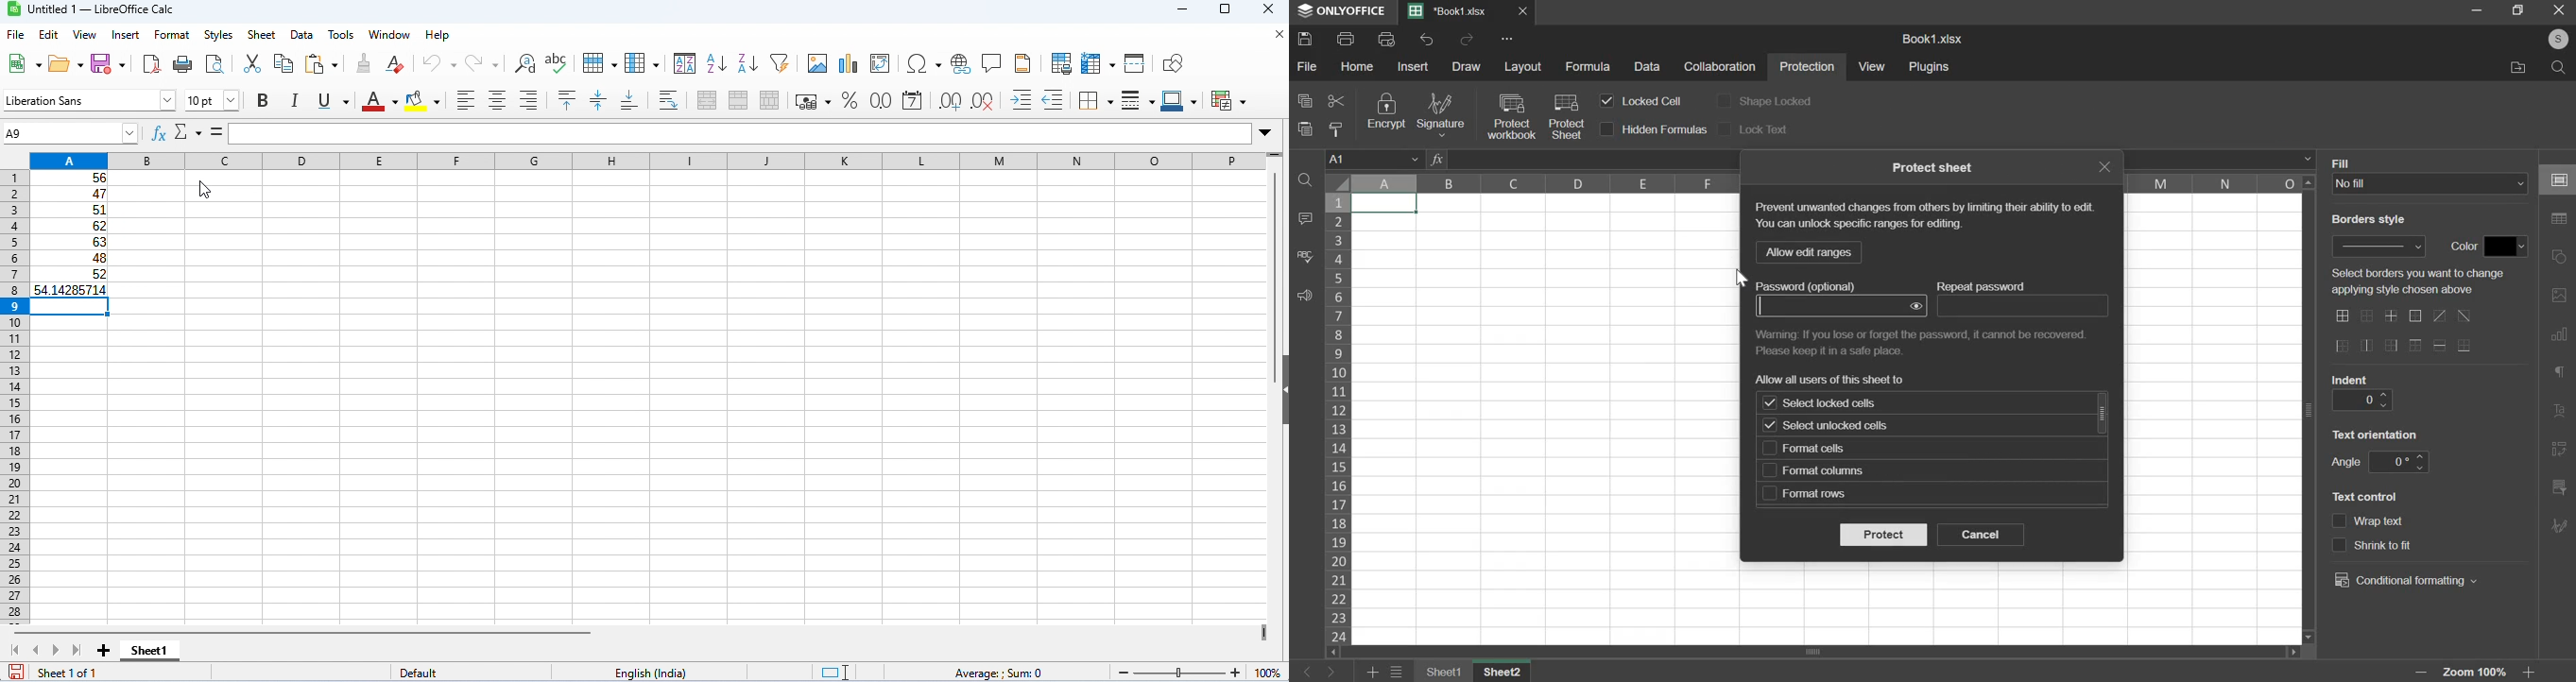 This screenshot has width=2576, height=700. What do you see at coordinates (423, 673) in the screenshot?
I see `default` at bounding box center [423, 673].